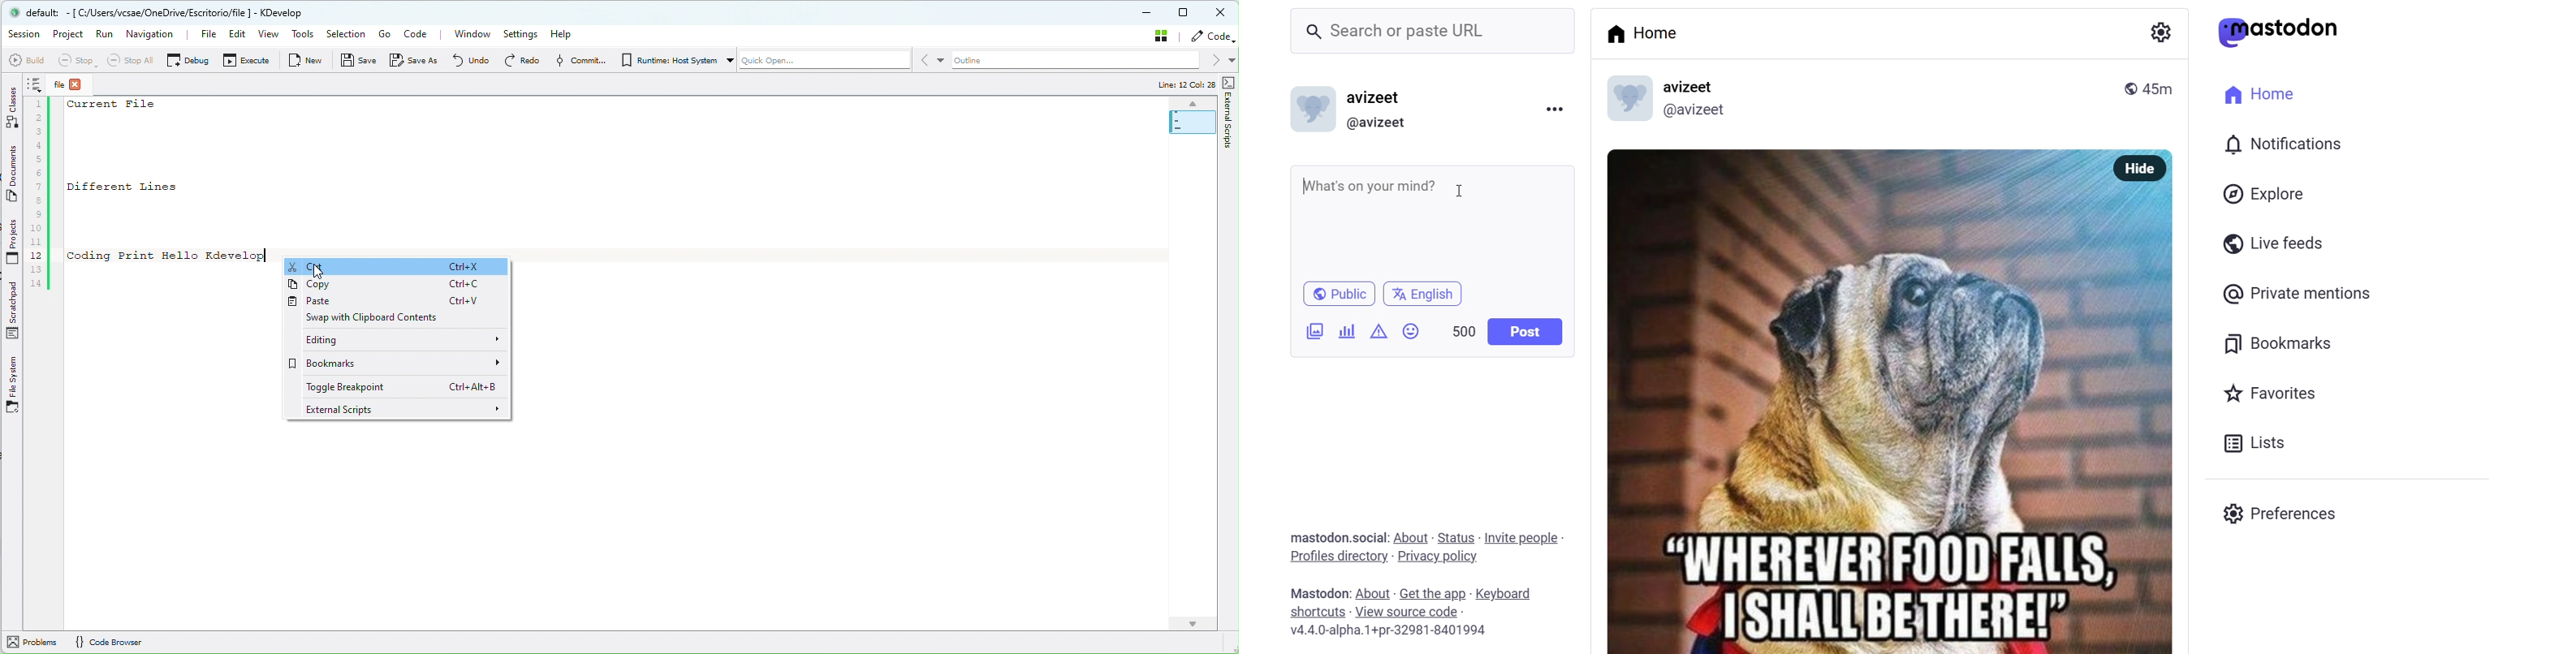 The height and width of the screenshot is (672, 2576). What do you see at coordinates (412, 61) in the screenshot?
I see `Save all` at bounding box center [412, 61].